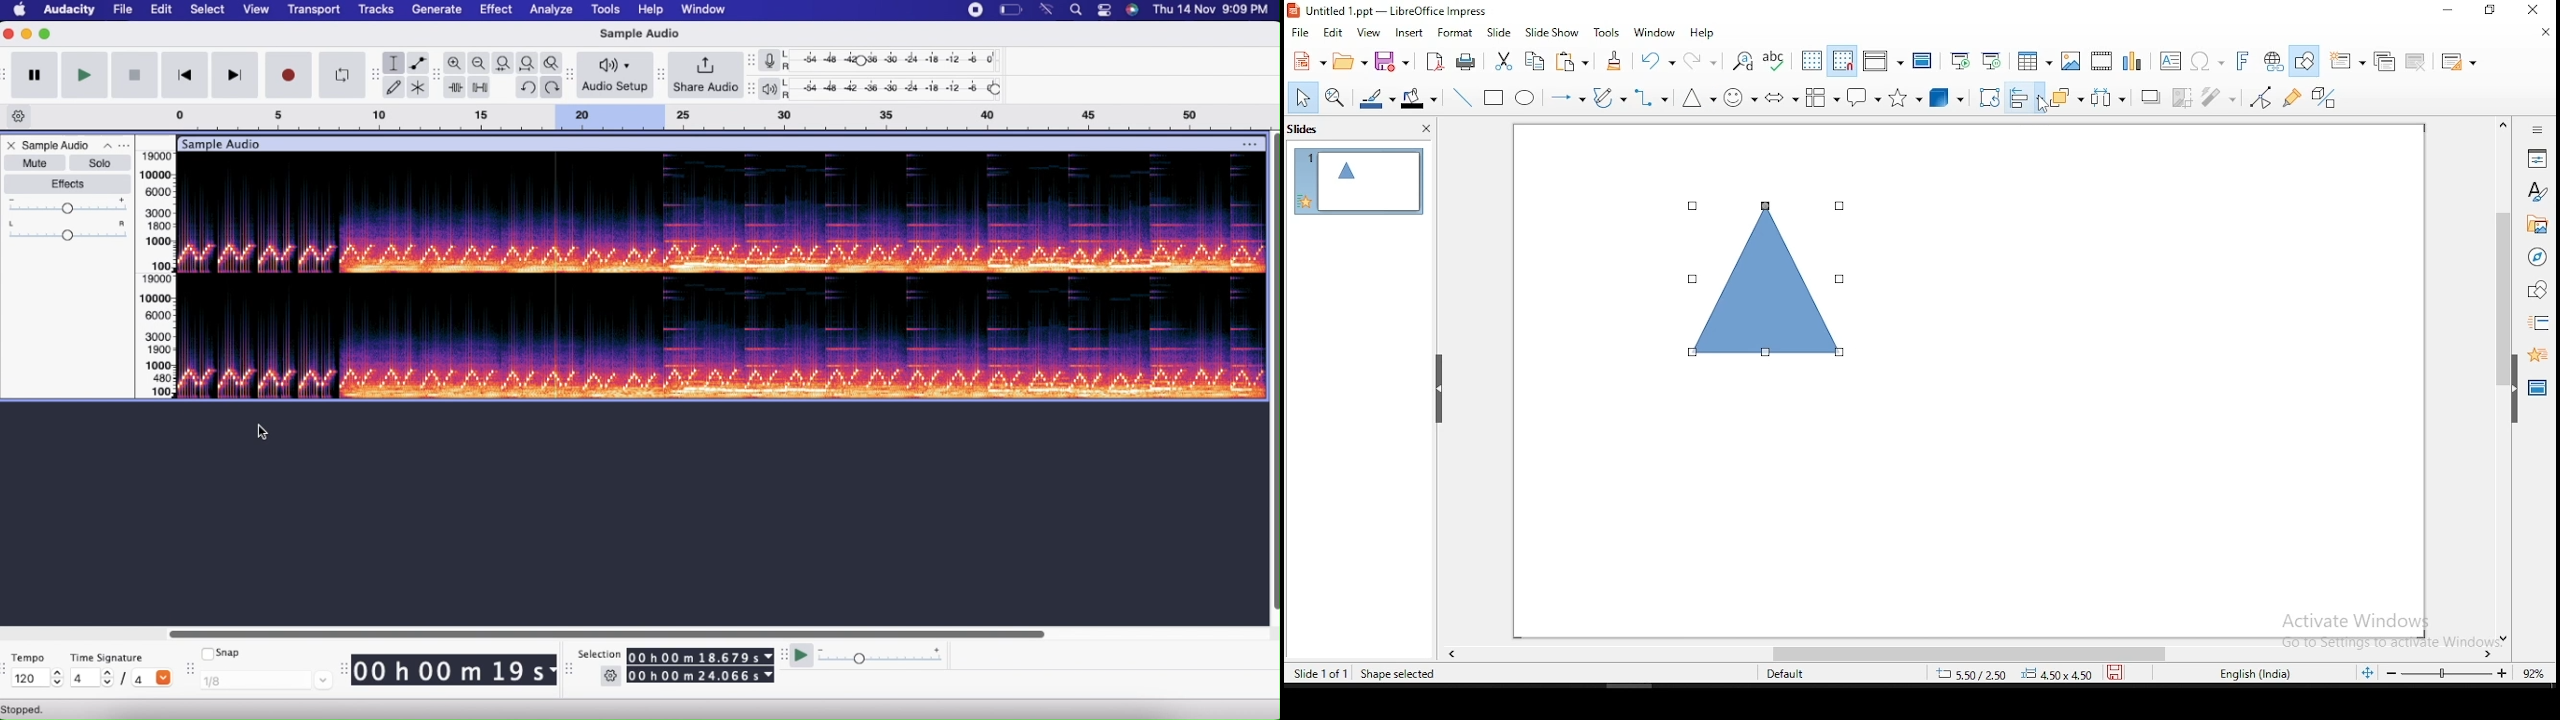 The height and width of the screenshot is (728, 2576). What do you see at coordinates (708, 117) in the screenshot?
I see `Click and drag to define a looping region` at bounding box center [708, 117].